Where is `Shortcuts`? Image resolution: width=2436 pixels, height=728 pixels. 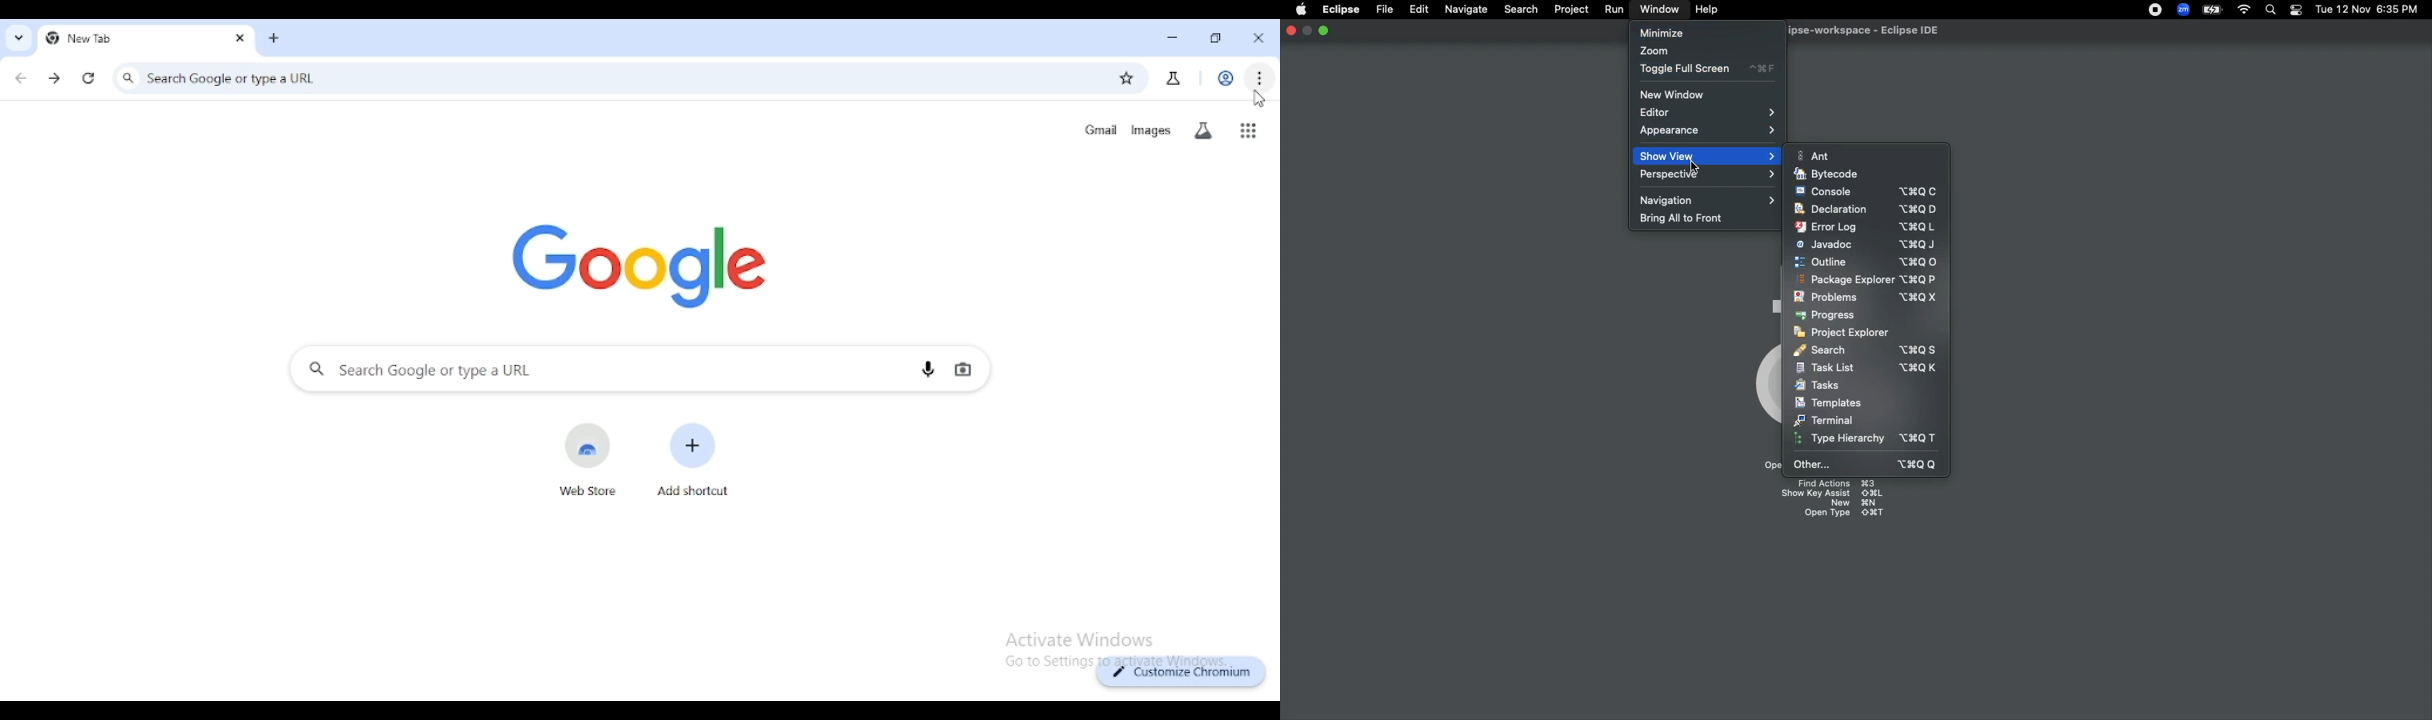
Shortcuts is located at coordinates (1830, 501).